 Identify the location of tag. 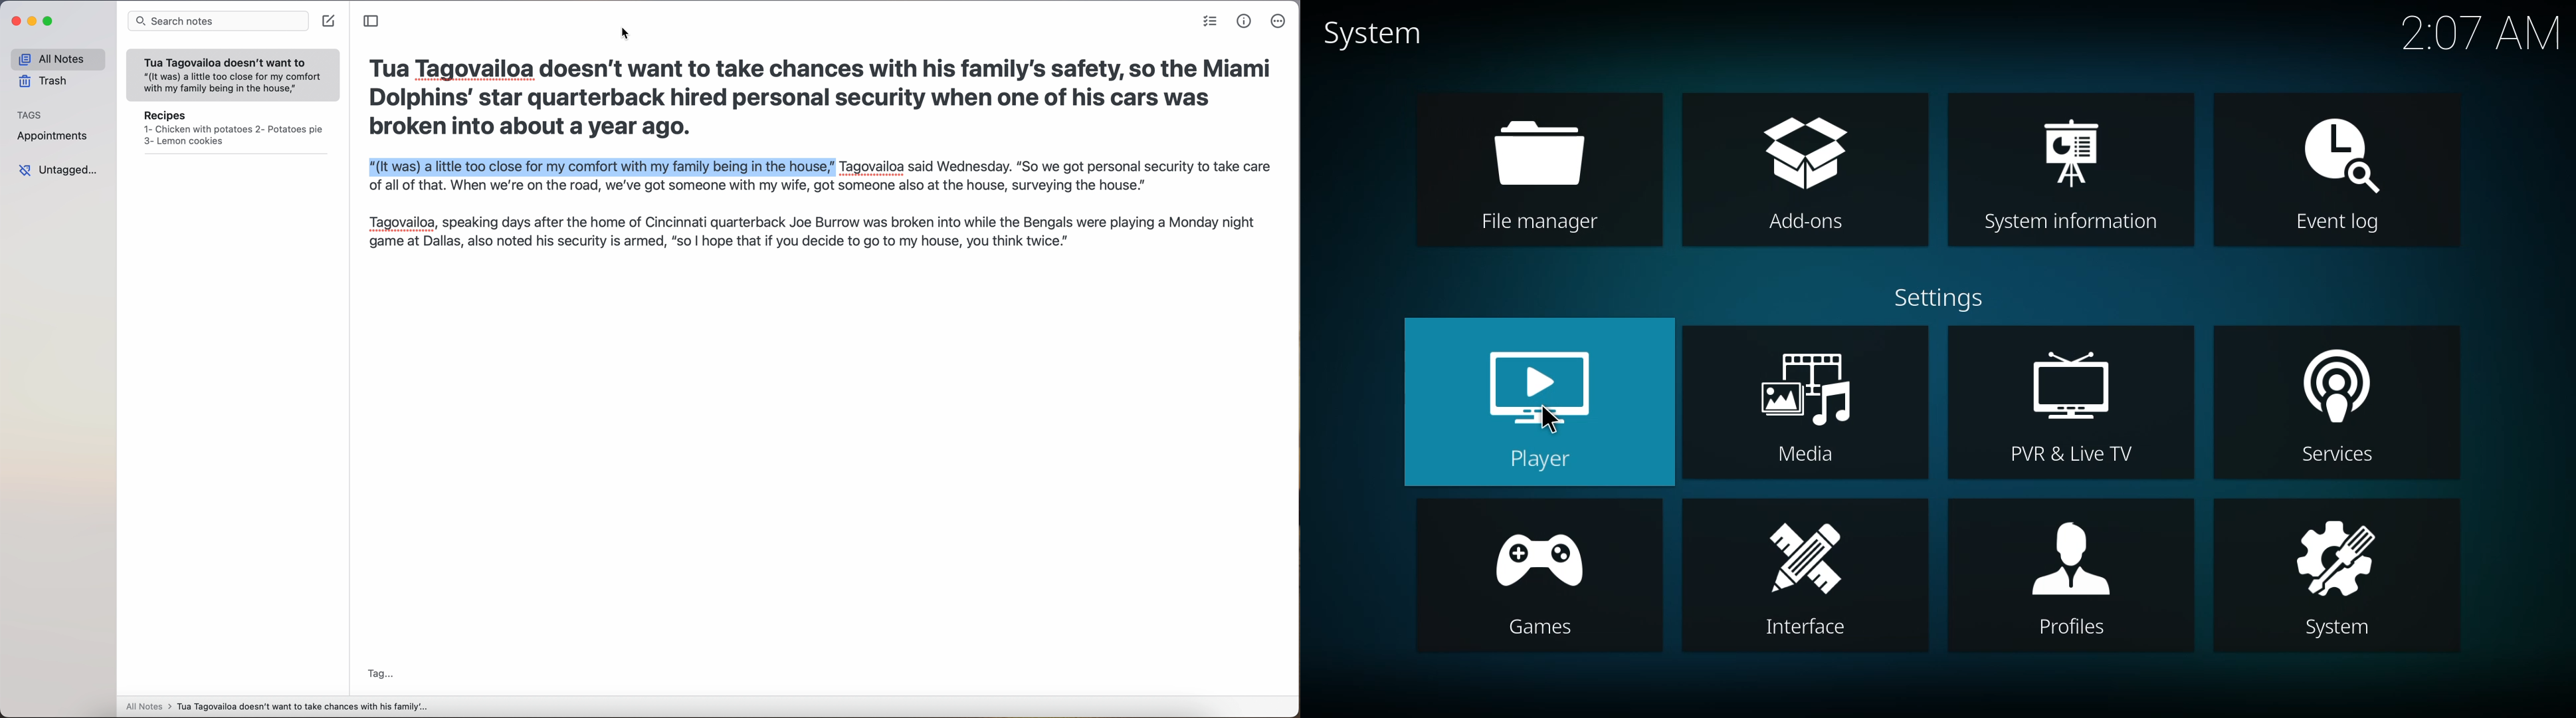
(384, 673).